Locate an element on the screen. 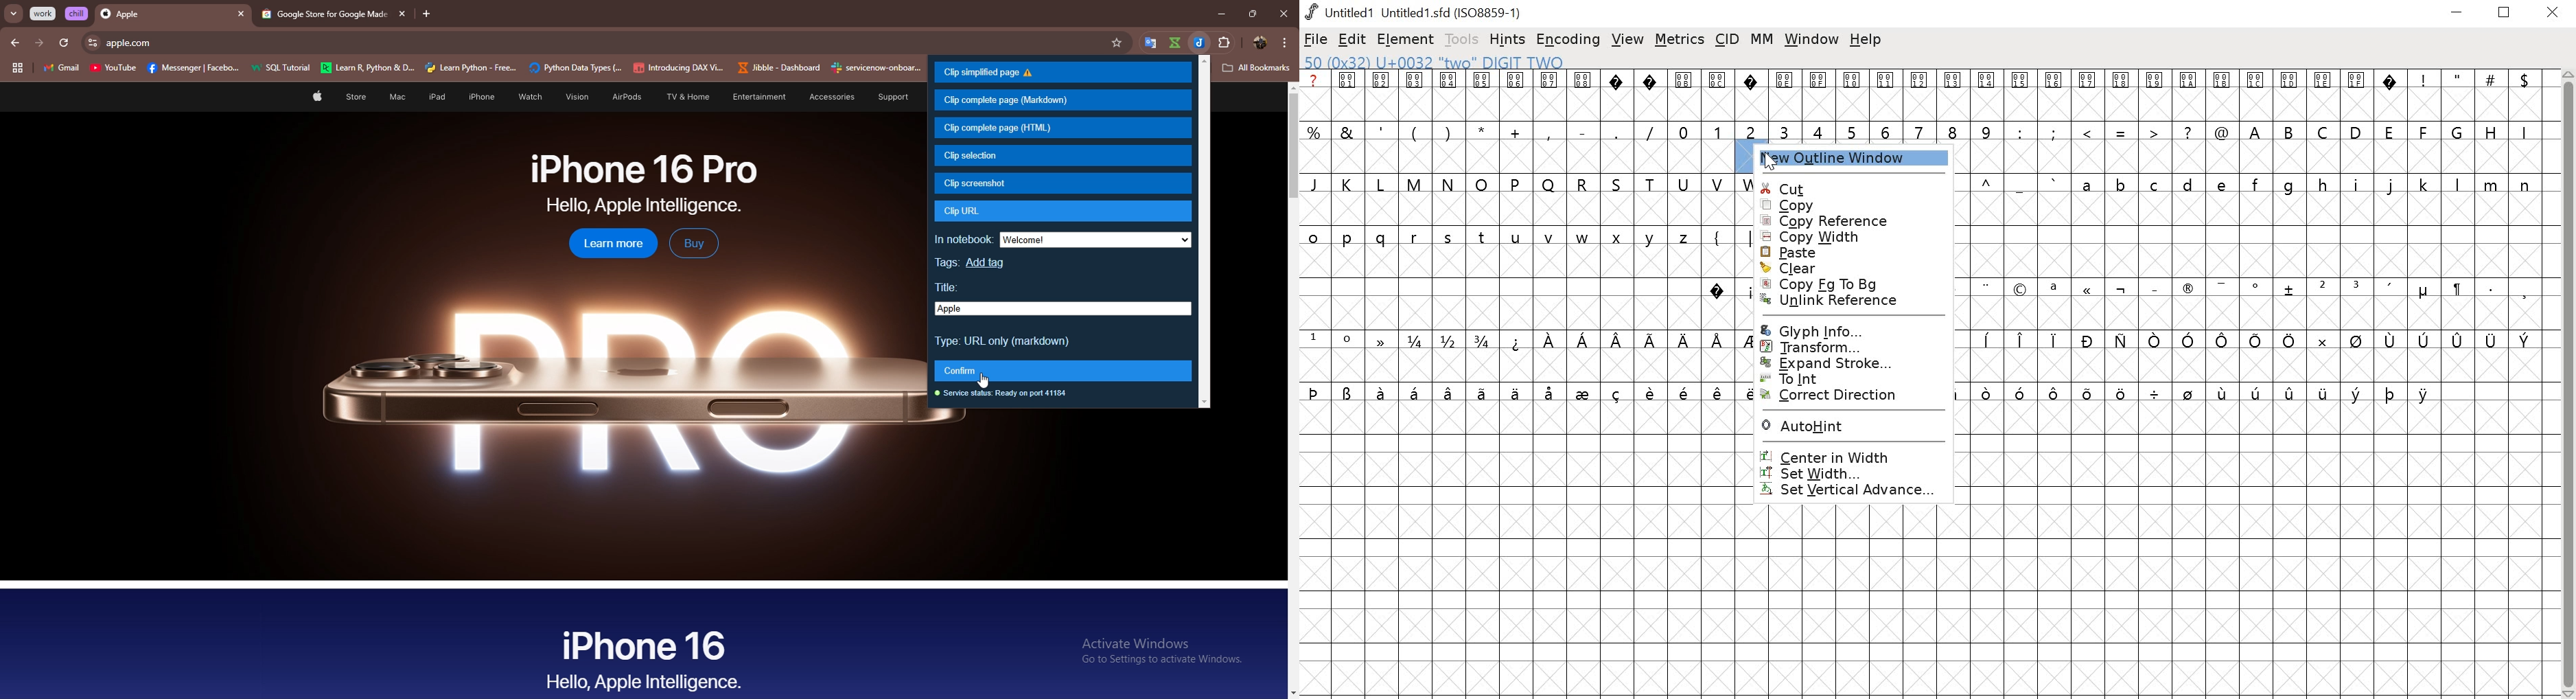  add tab is located at coordinates (427, 14).